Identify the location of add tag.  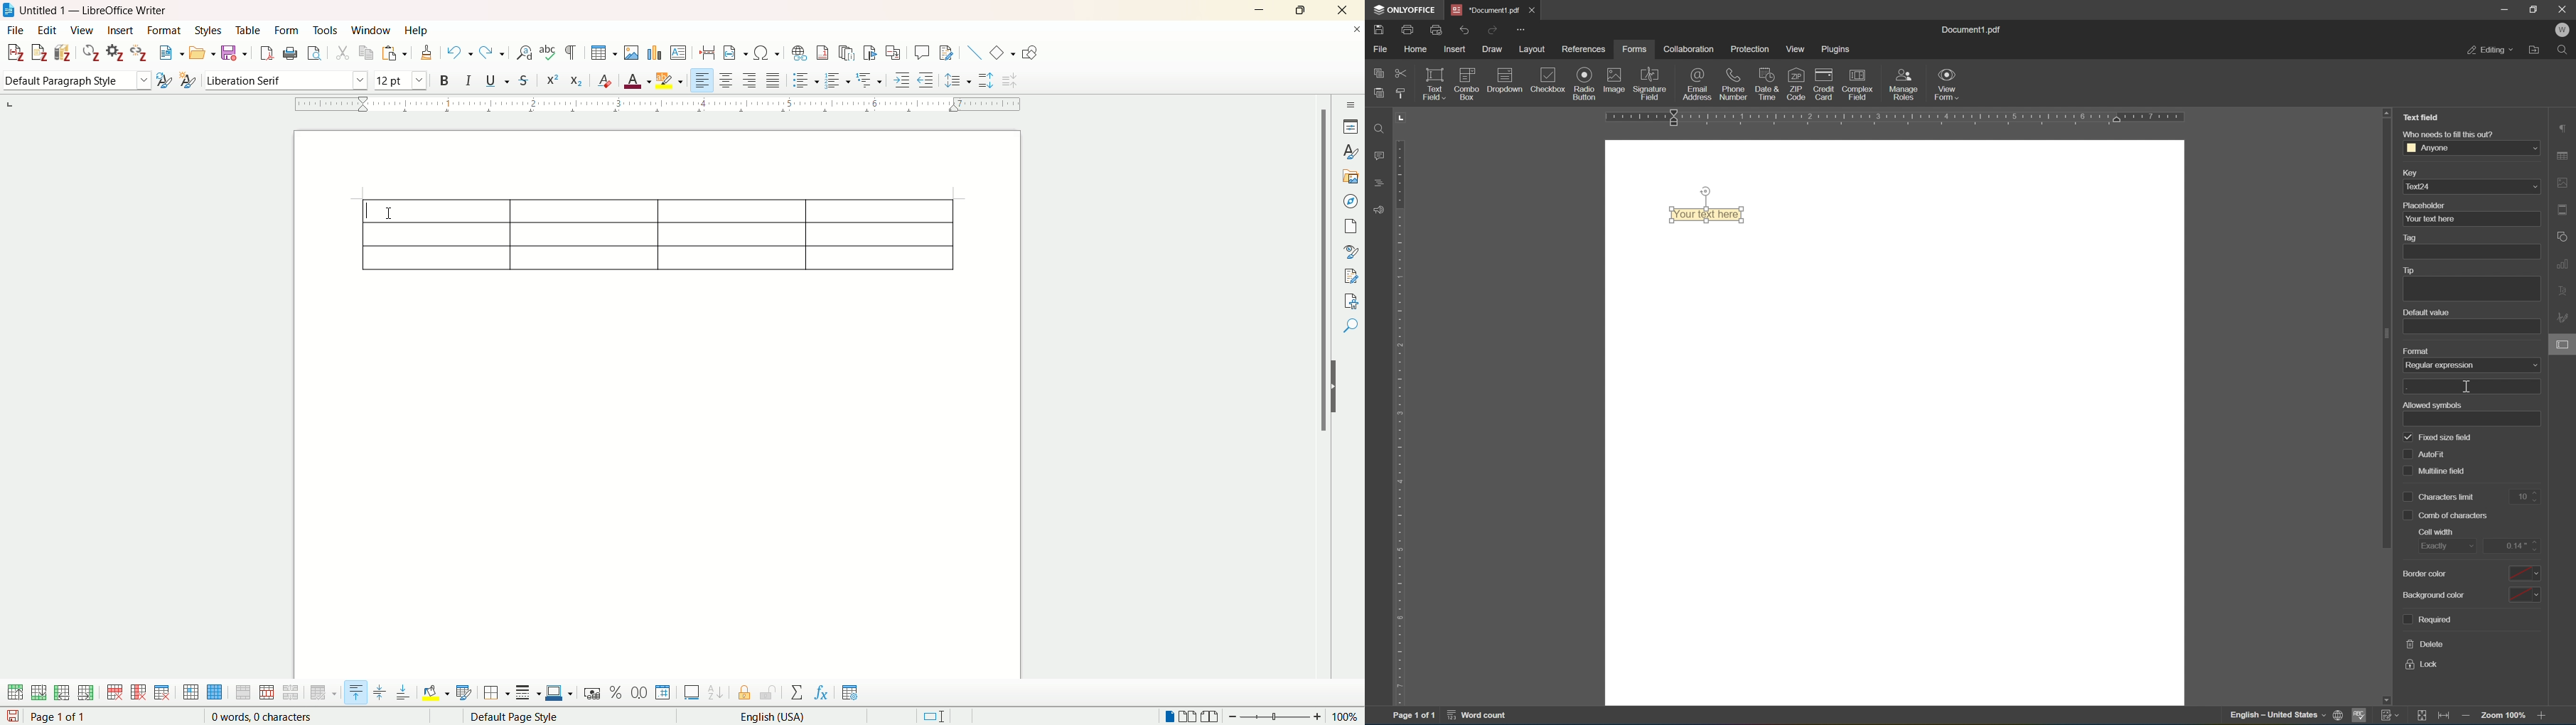
(2471, 252).